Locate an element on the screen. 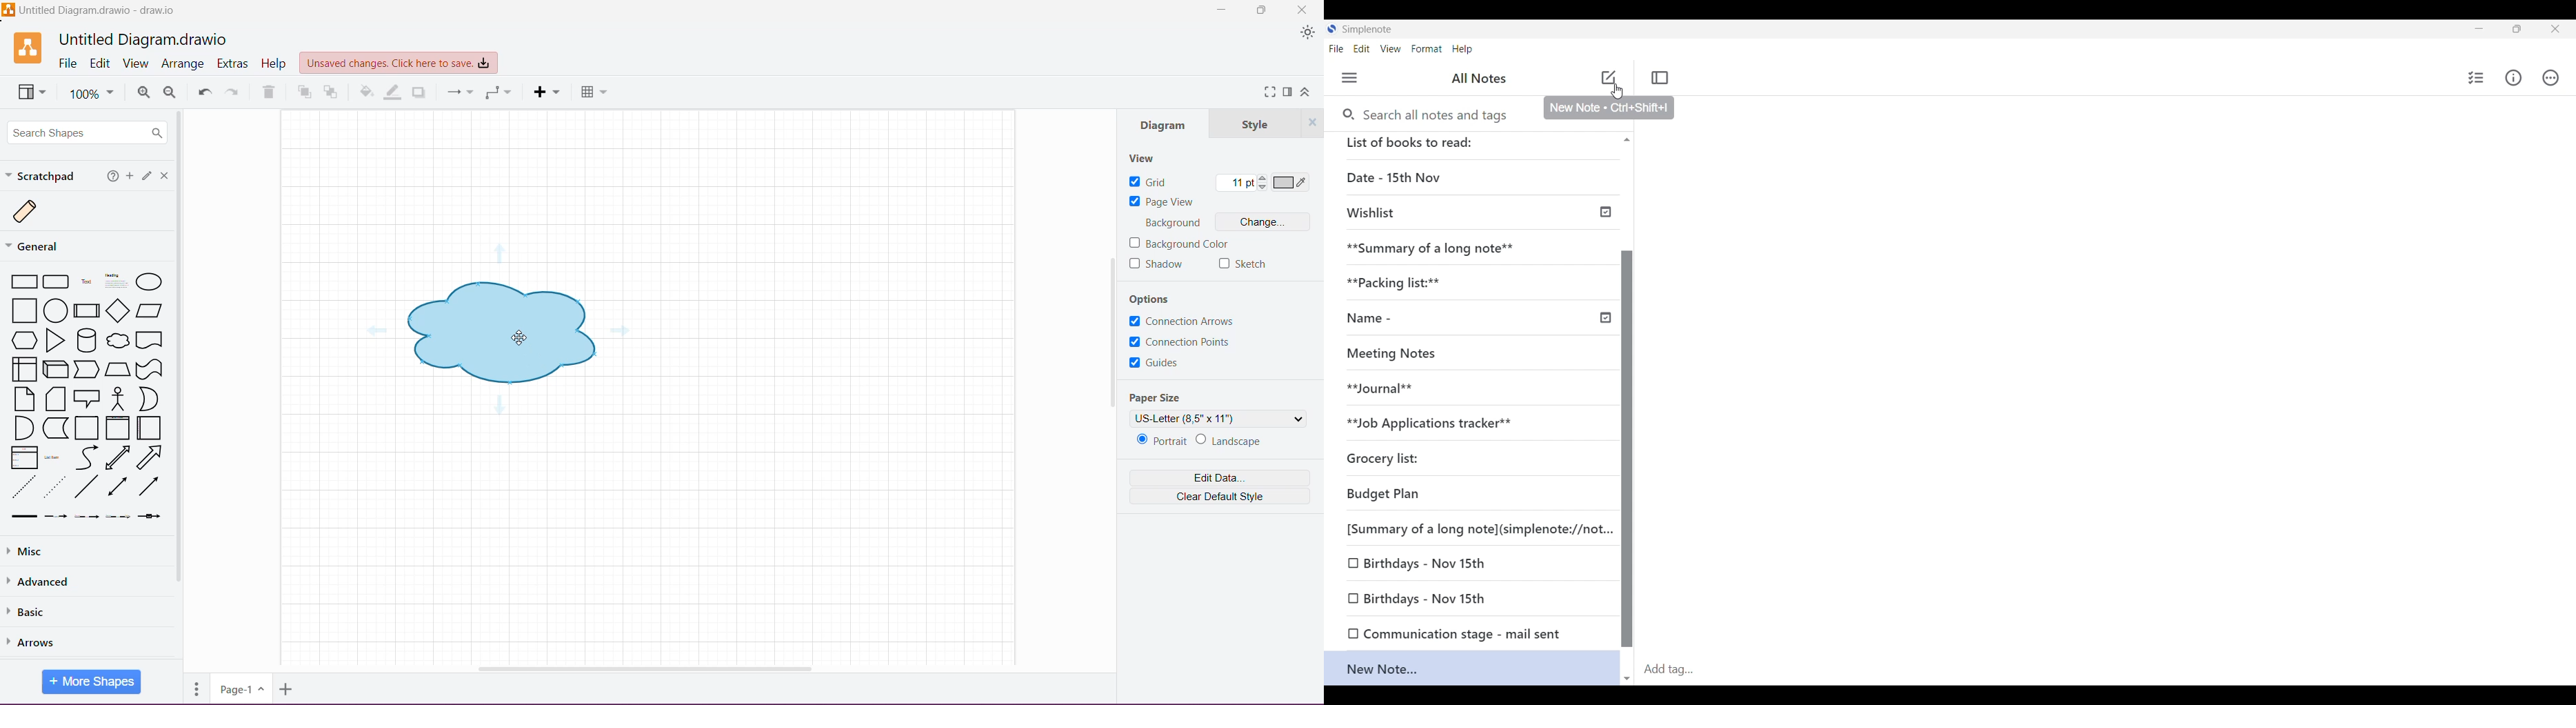 The width and height of the screenshot is (2576, 728). Zoom Out is located at coordinates (171, 92).